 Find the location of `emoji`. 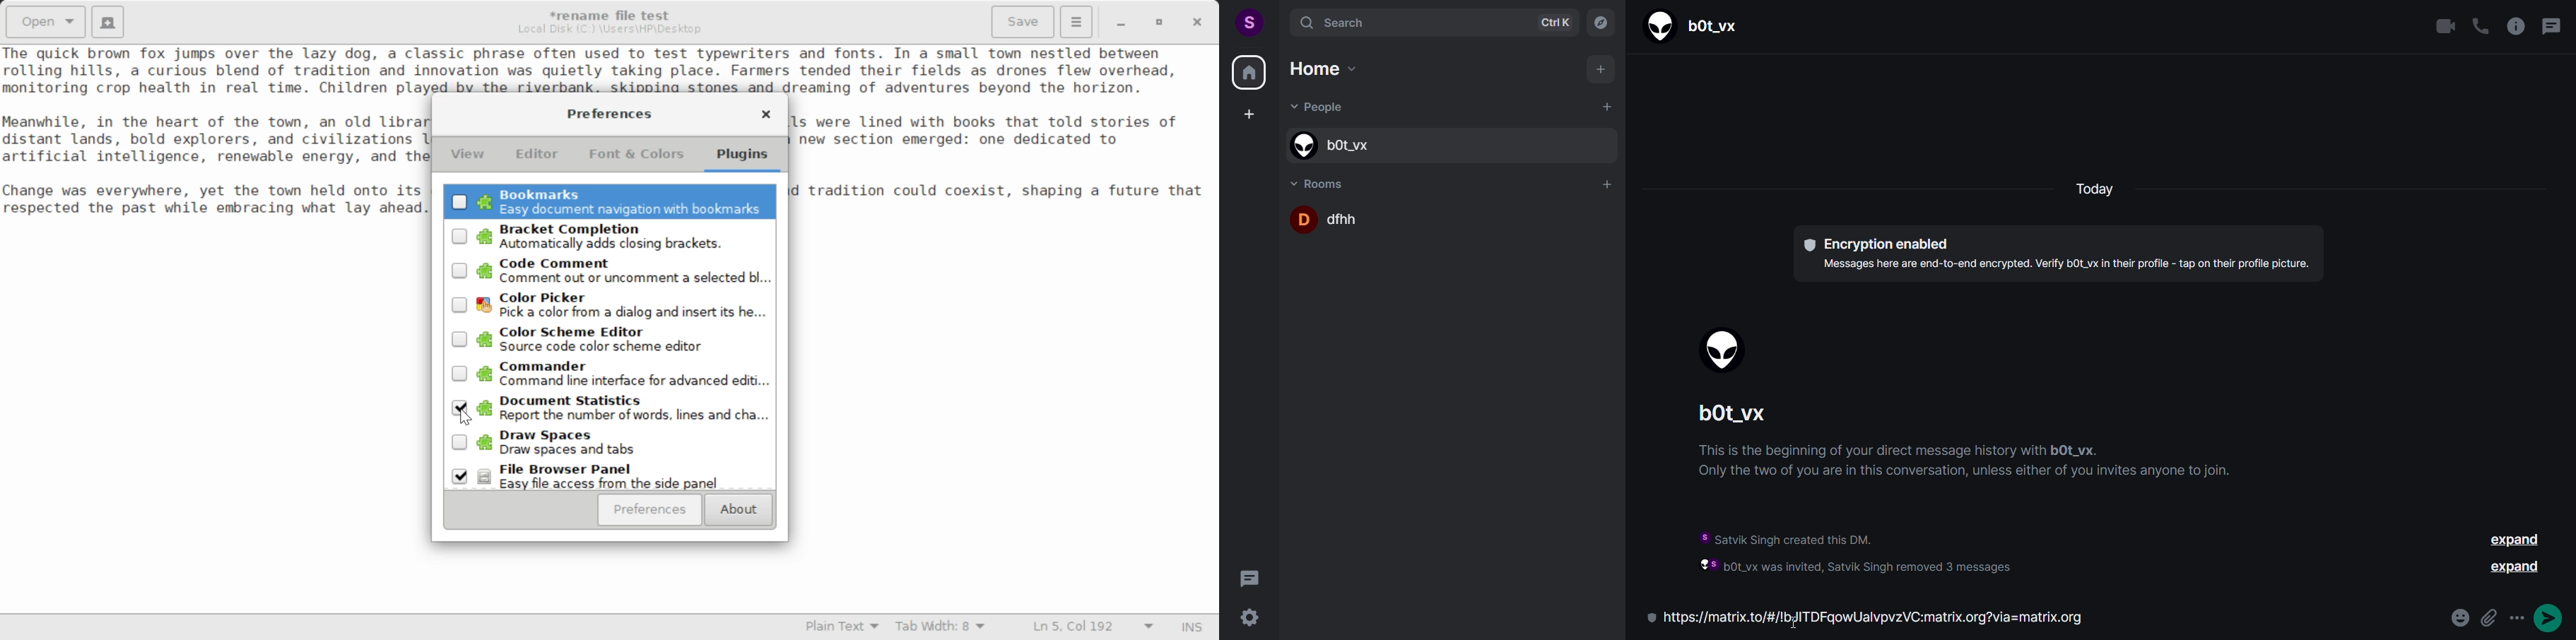

emoji is located at coordinates (2460, 618).